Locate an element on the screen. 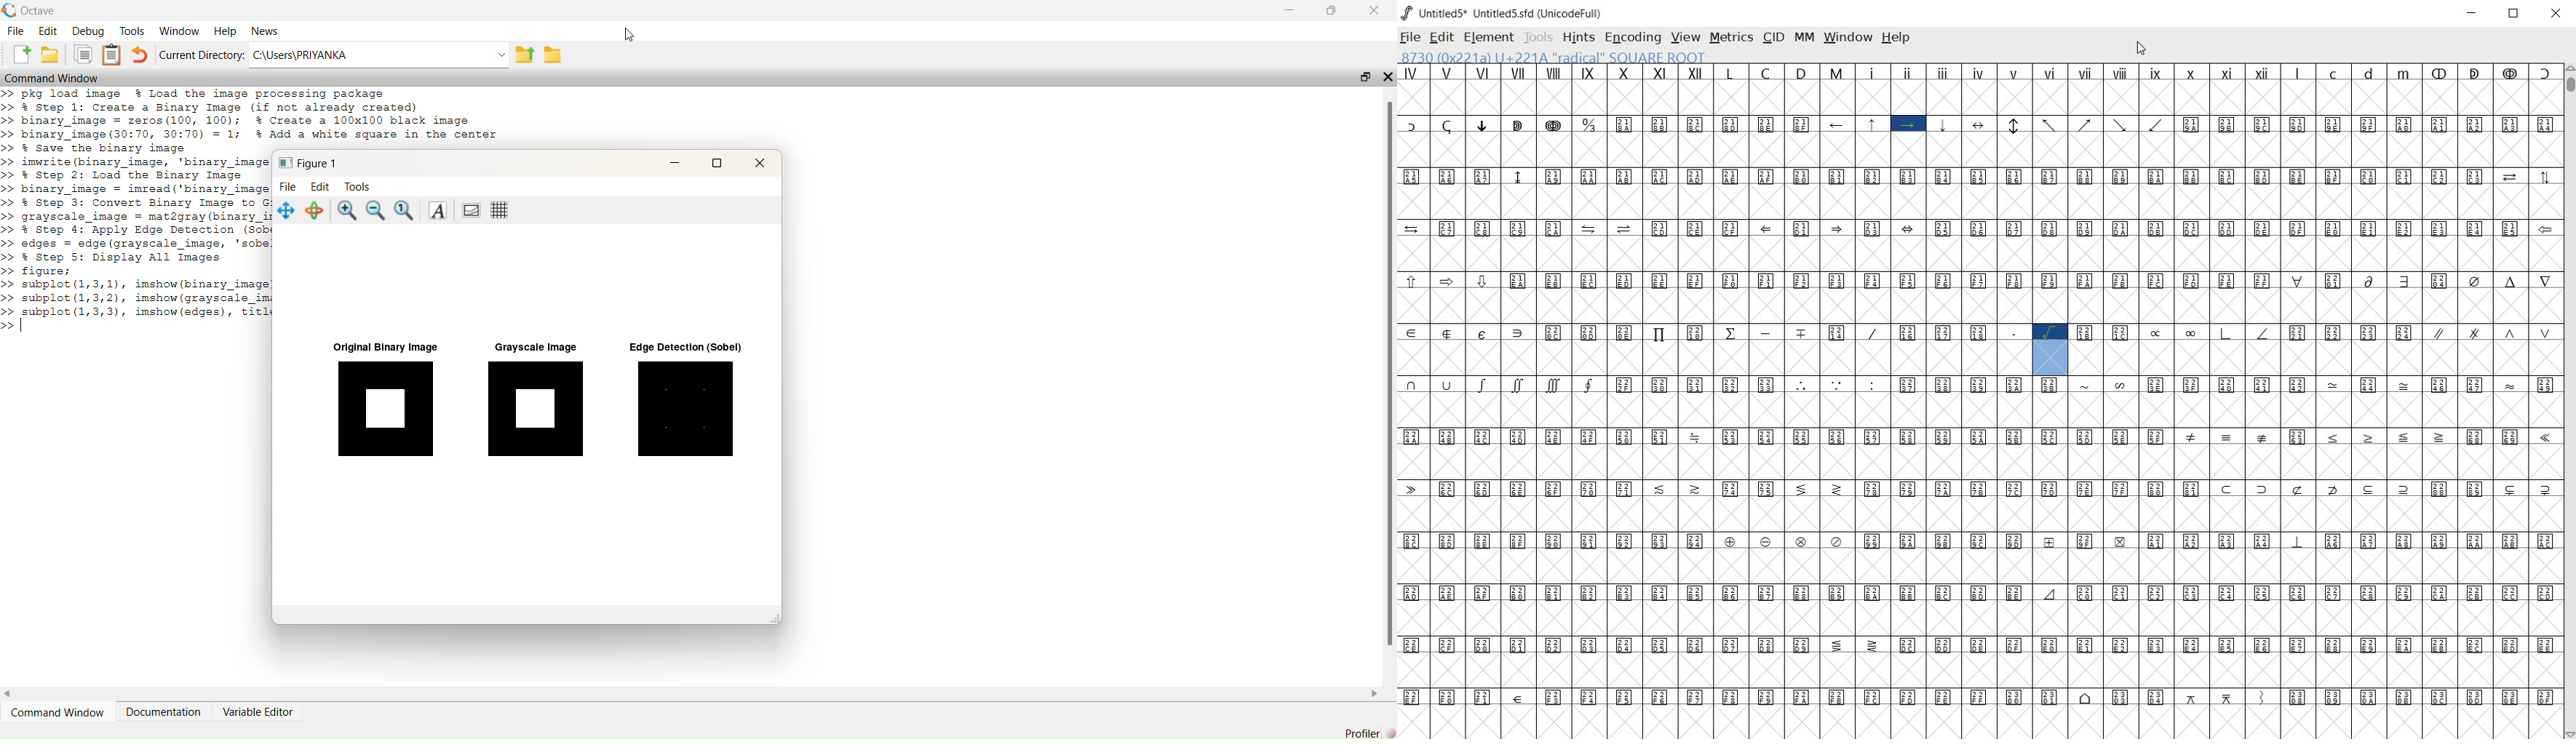 This screenshot has height=756, width=2576. scroll left is located at coordinates (9, 694).